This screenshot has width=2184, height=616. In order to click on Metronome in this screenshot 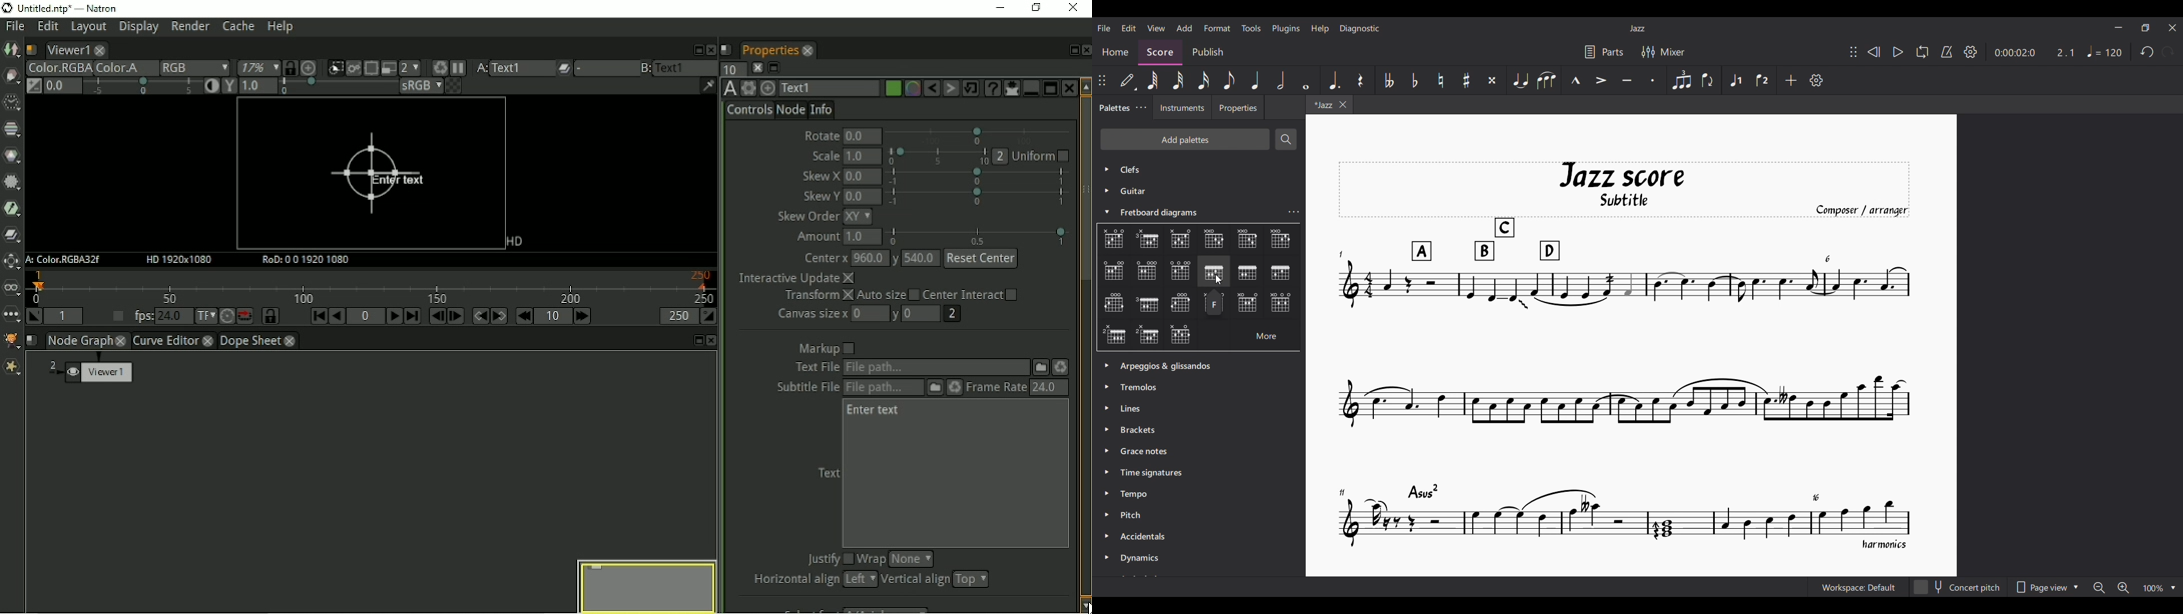, I will do `click(1947, 52)`.